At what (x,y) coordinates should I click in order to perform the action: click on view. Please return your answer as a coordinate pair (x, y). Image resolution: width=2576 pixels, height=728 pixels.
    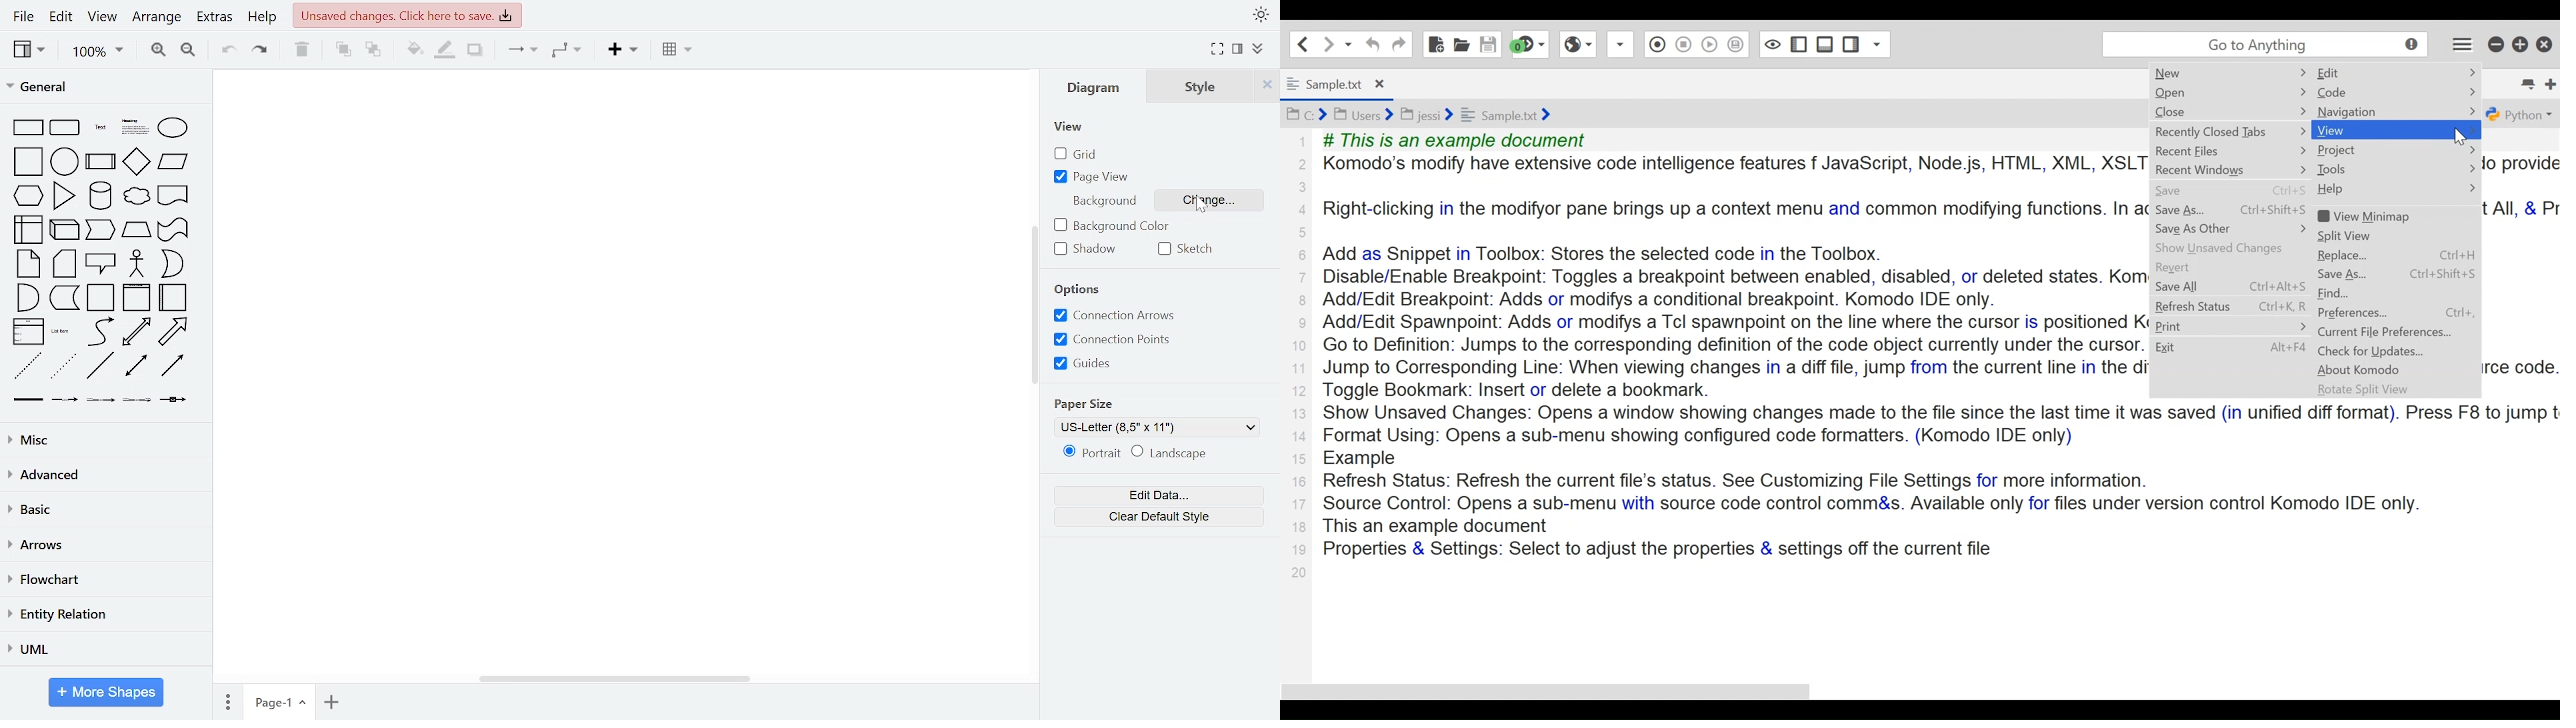
    Looking at the image, I should click on (28, 50).